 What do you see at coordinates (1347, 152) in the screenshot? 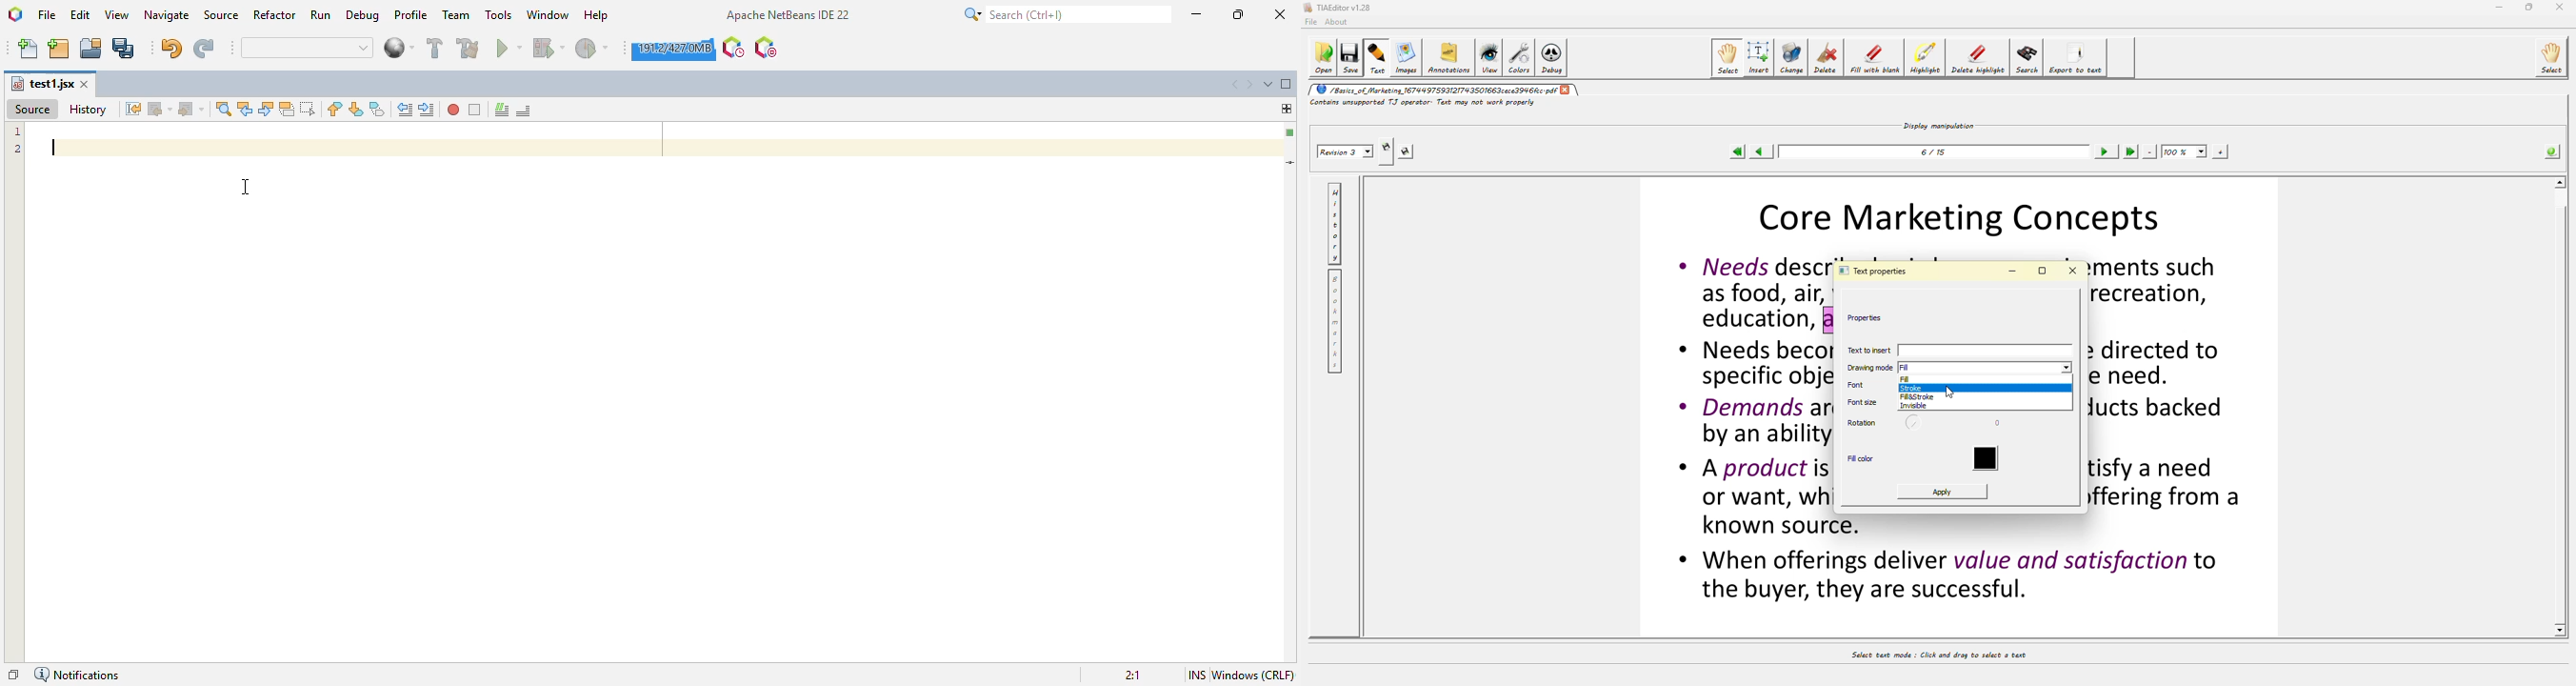
I see `revision 2` at bounding box center [1347, 152].